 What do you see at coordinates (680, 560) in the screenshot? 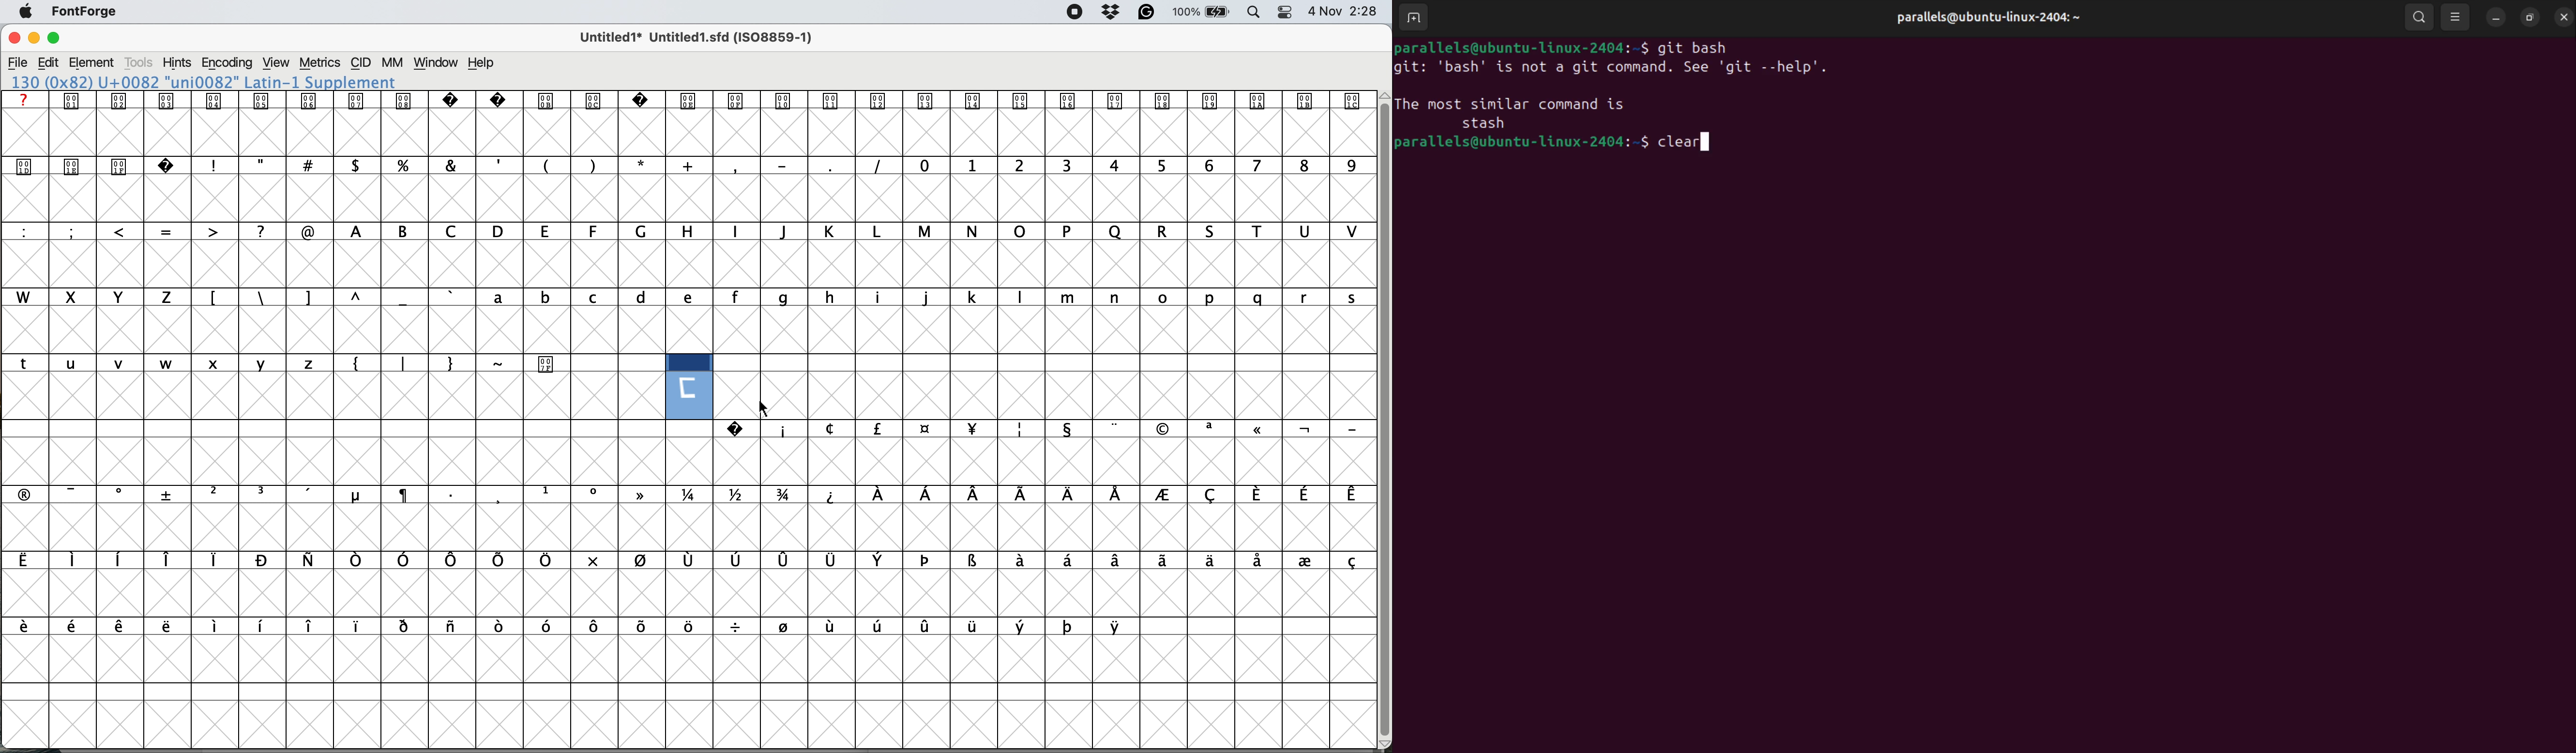
I see `Glyph Slots` at bounding box center [680, 560].